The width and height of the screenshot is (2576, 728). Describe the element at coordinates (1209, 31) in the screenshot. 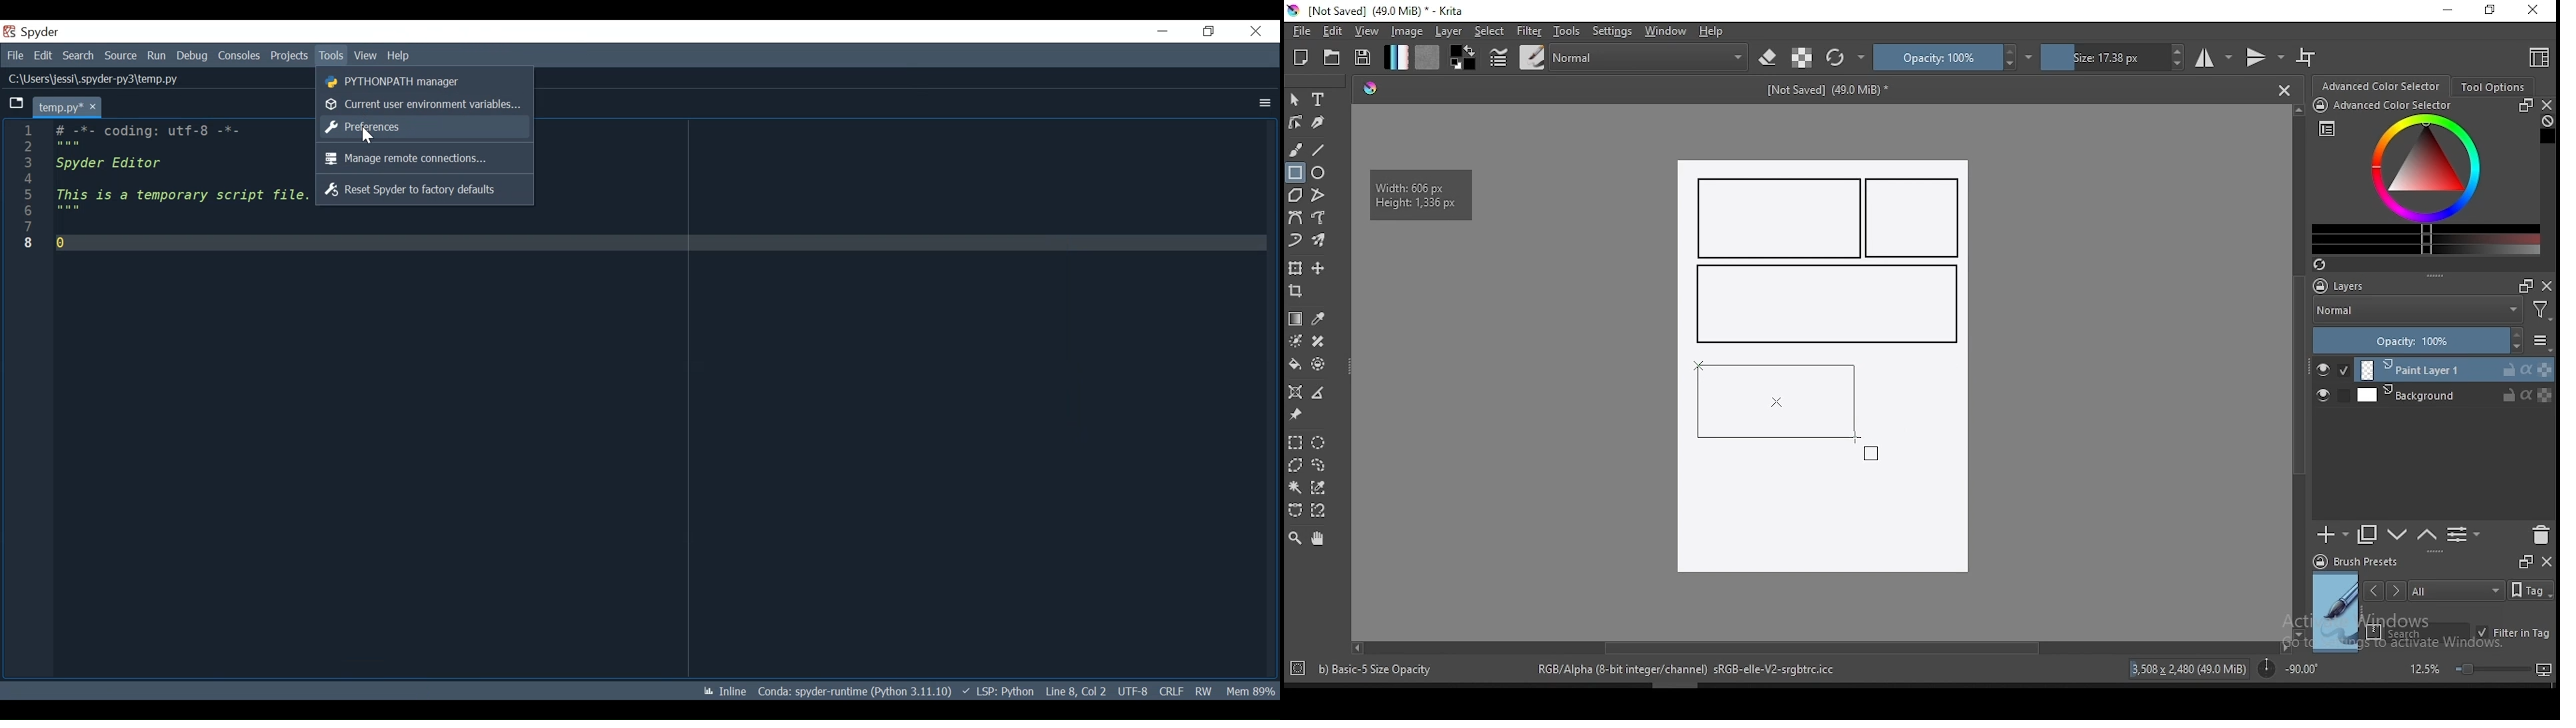

I see `Restore` at that location.